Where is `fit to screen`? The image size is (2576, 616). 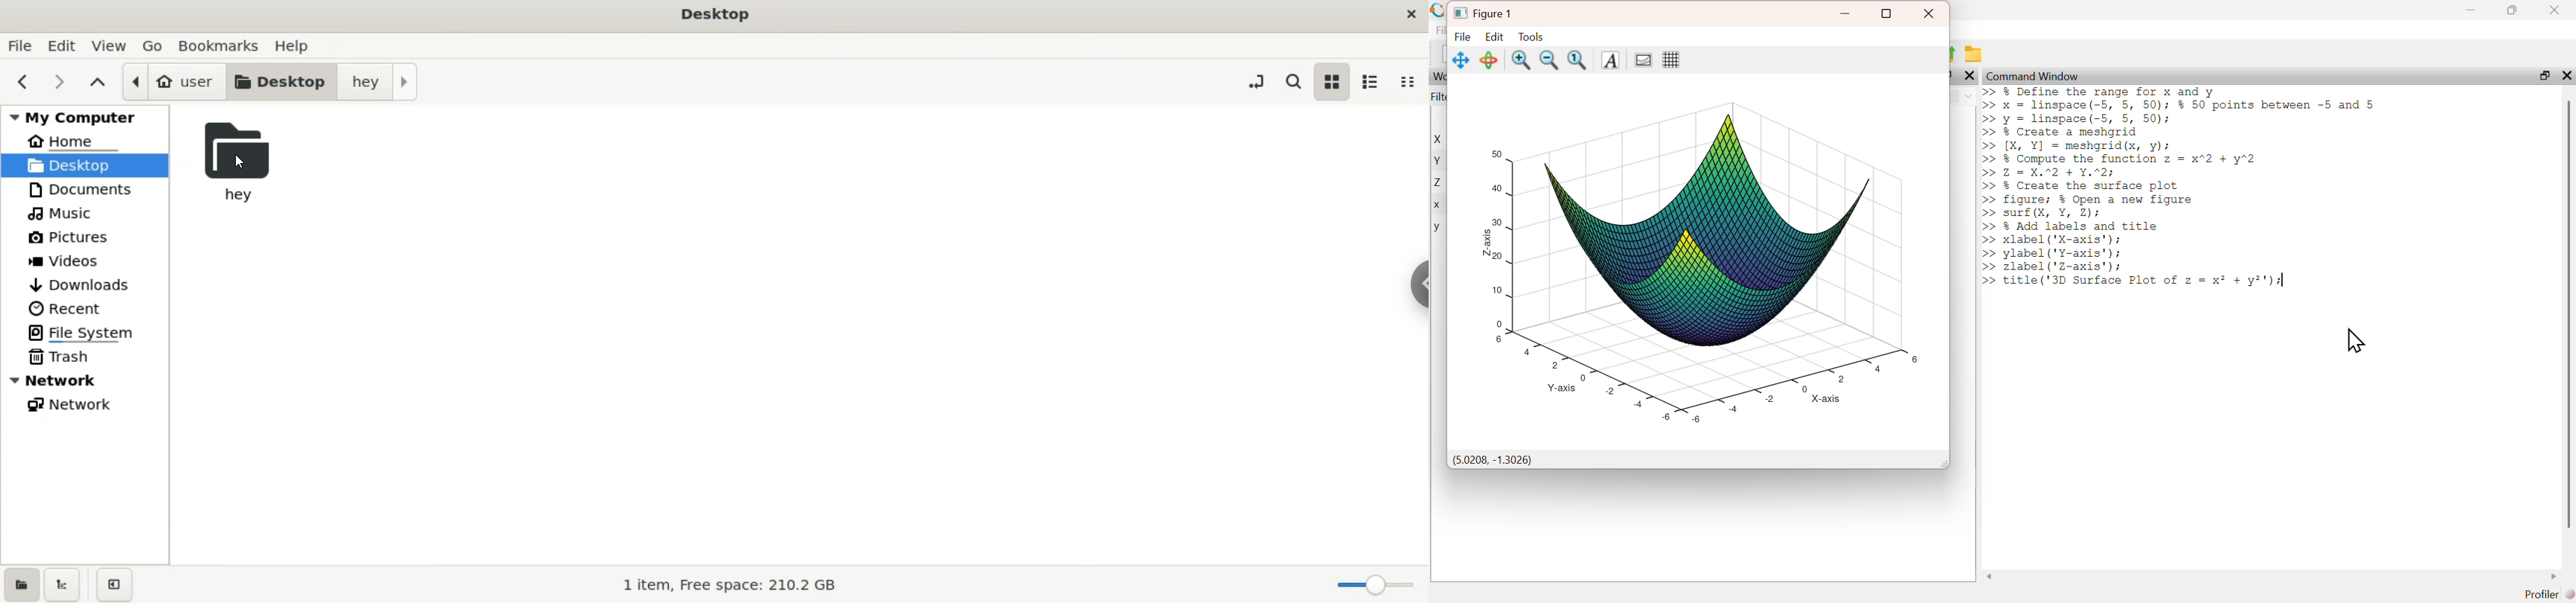
fit to screen is located at coordinates (1579, 60).